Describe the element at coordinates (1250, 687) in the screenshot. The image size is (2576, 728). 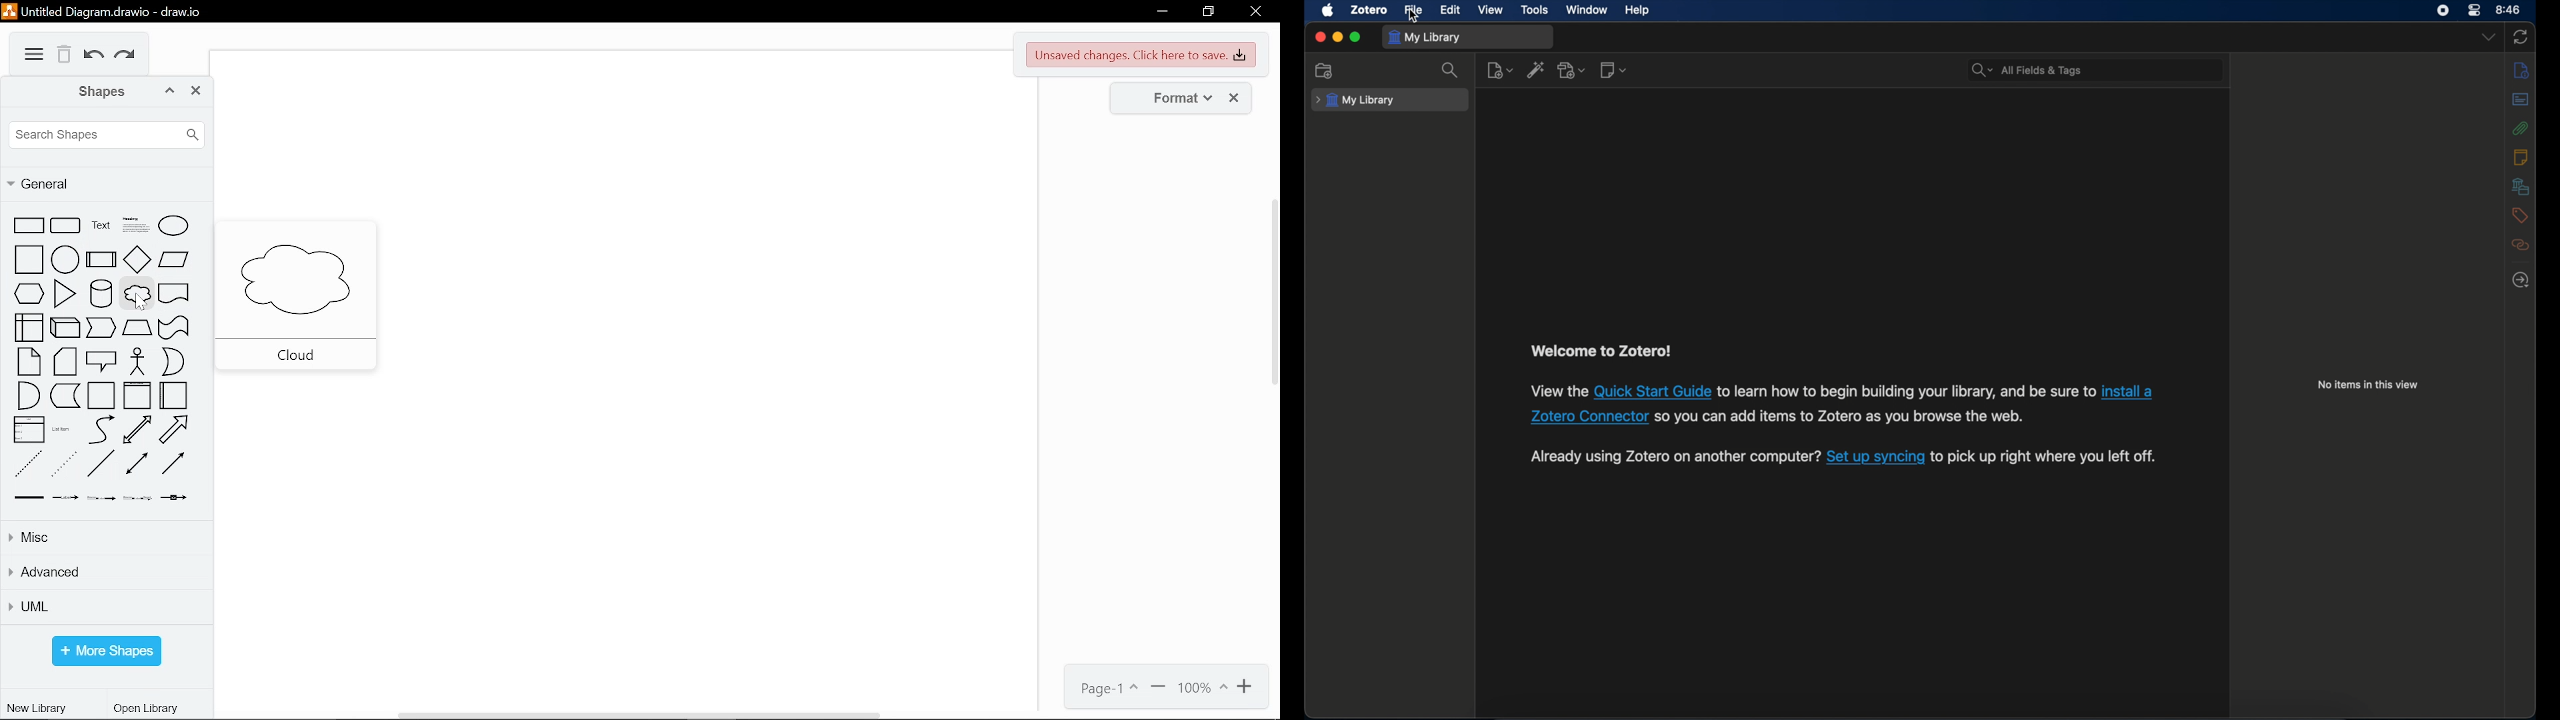
I see `zoom in` at that location.